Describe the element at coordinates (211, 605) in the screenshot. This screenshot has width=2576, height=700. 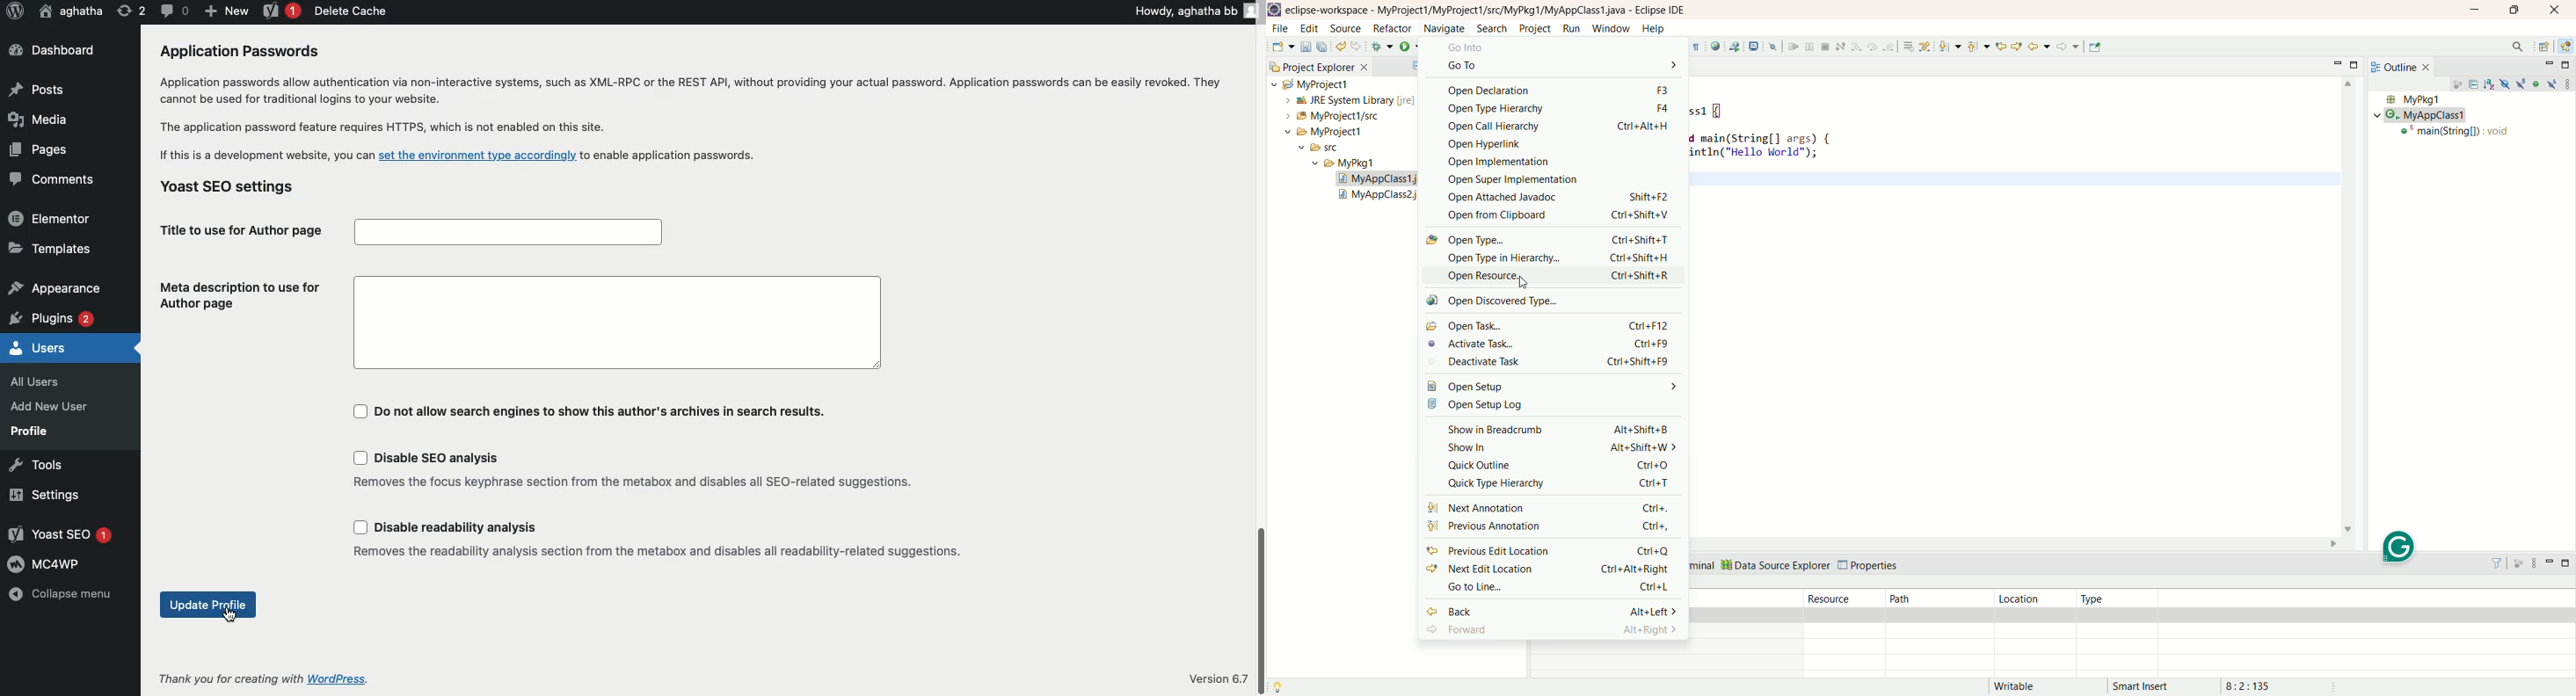
I see `Update profile` at that location.